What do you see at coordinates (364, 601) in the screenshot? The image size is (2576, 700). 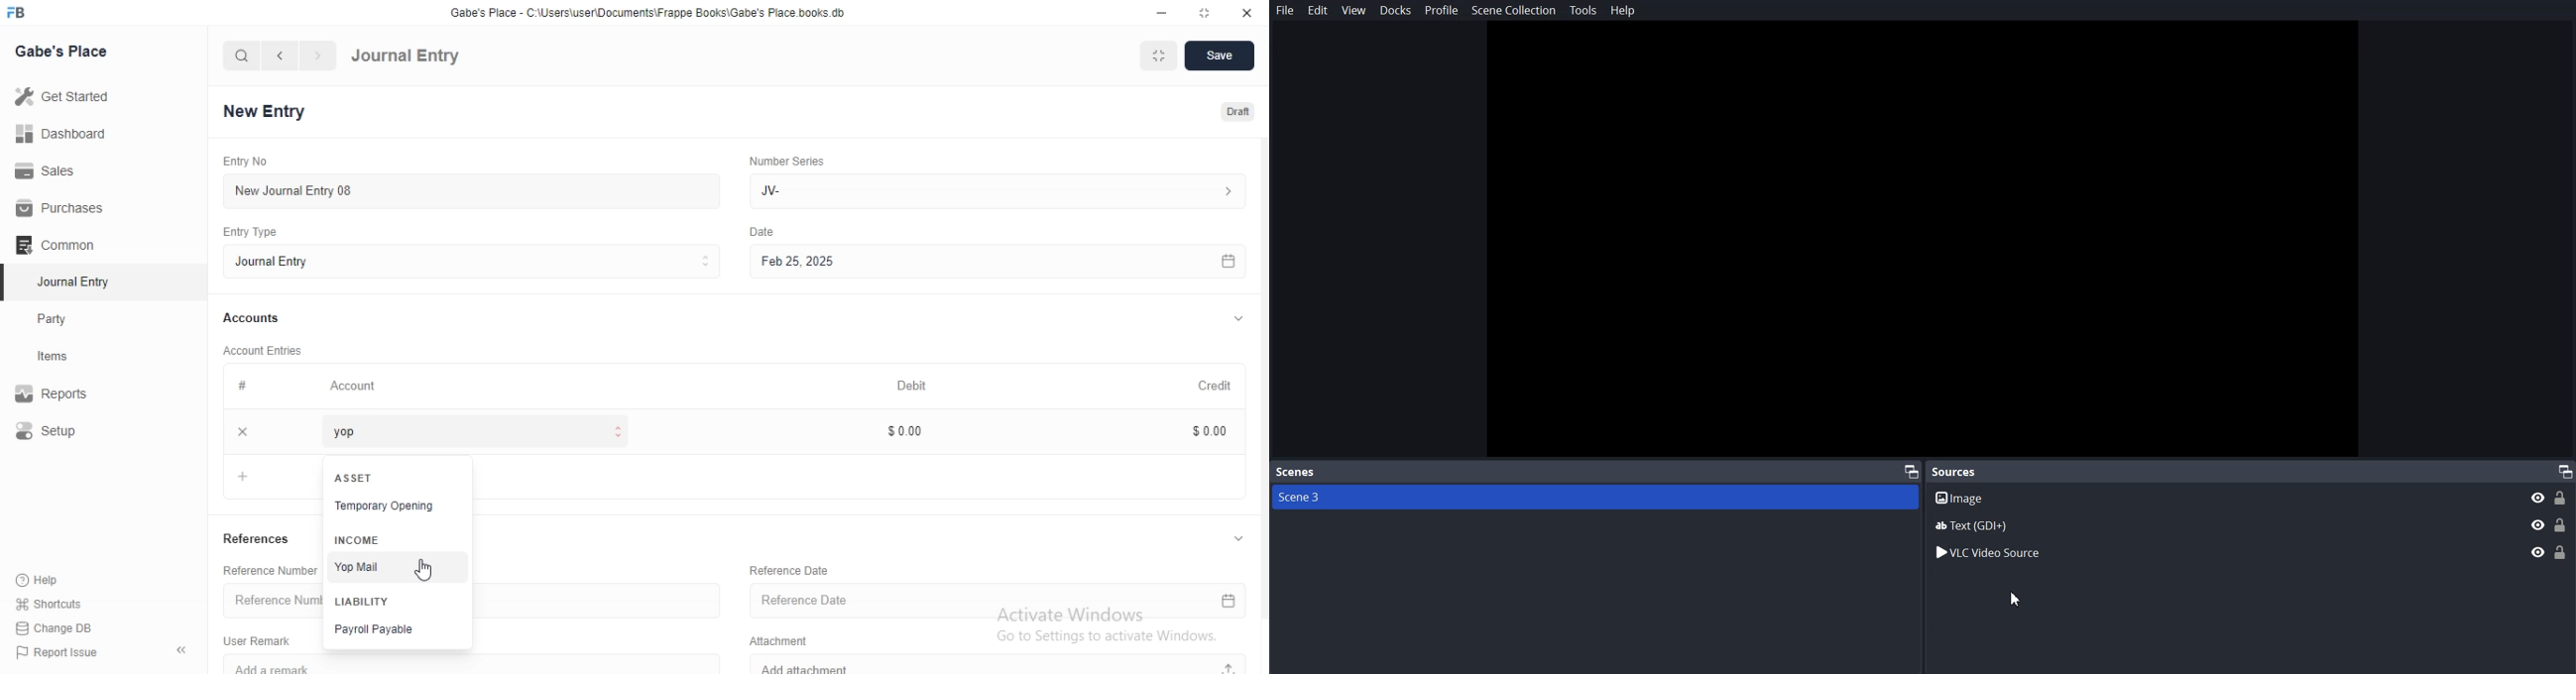 I see `LIABILITY` at bounding box center [364, 601].